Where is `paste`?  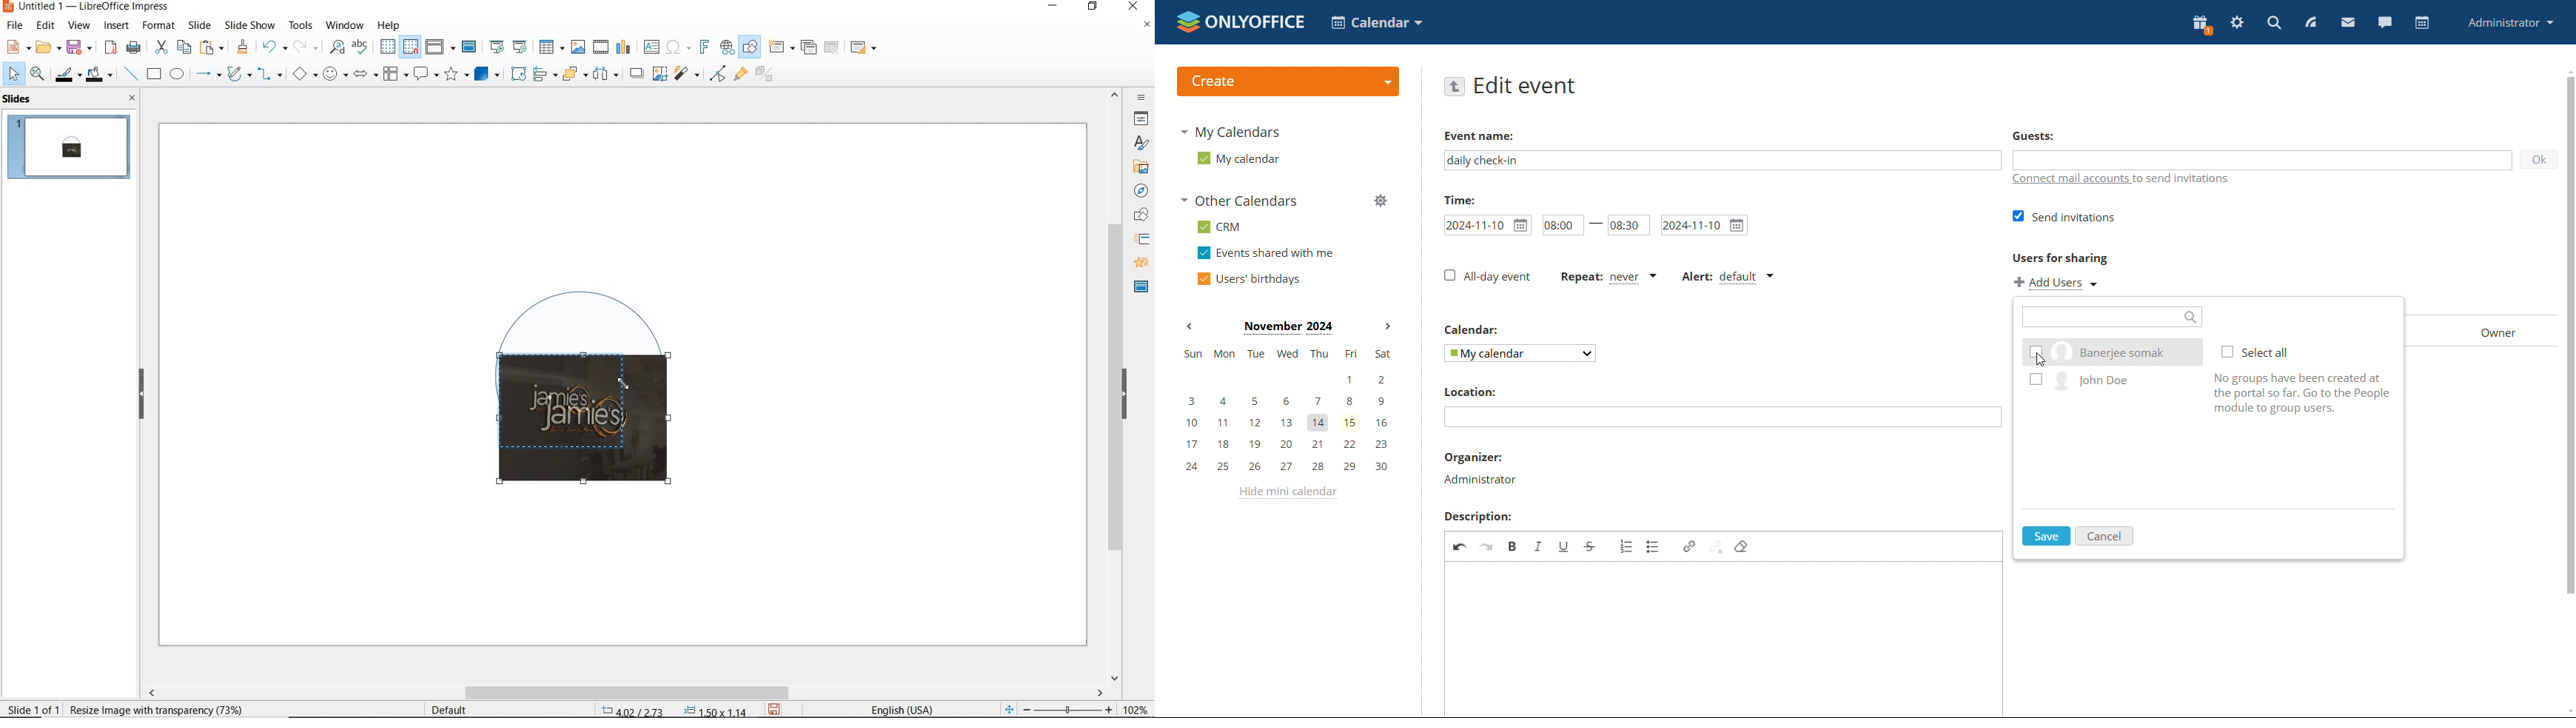 paste is located at coordinates (213, 47).